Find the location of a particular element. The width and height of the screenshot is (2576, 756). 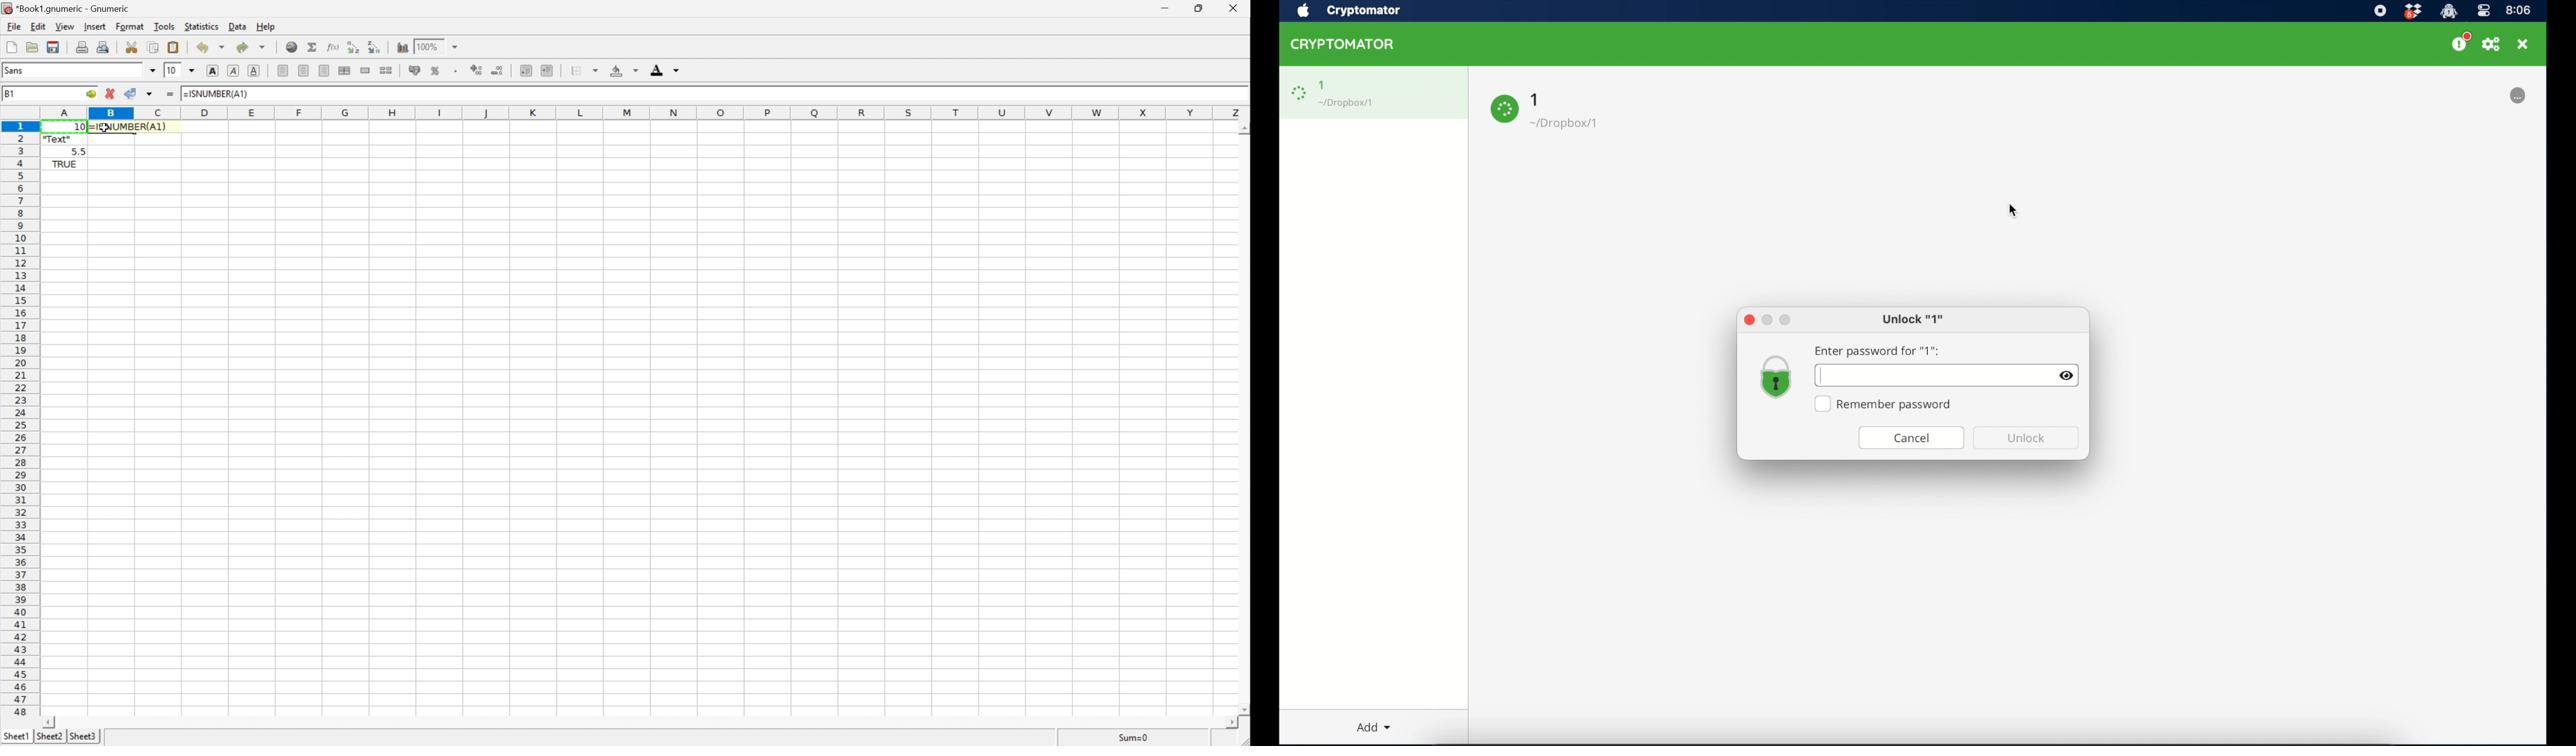

Scroll Left is located at coordinates (48, 722).